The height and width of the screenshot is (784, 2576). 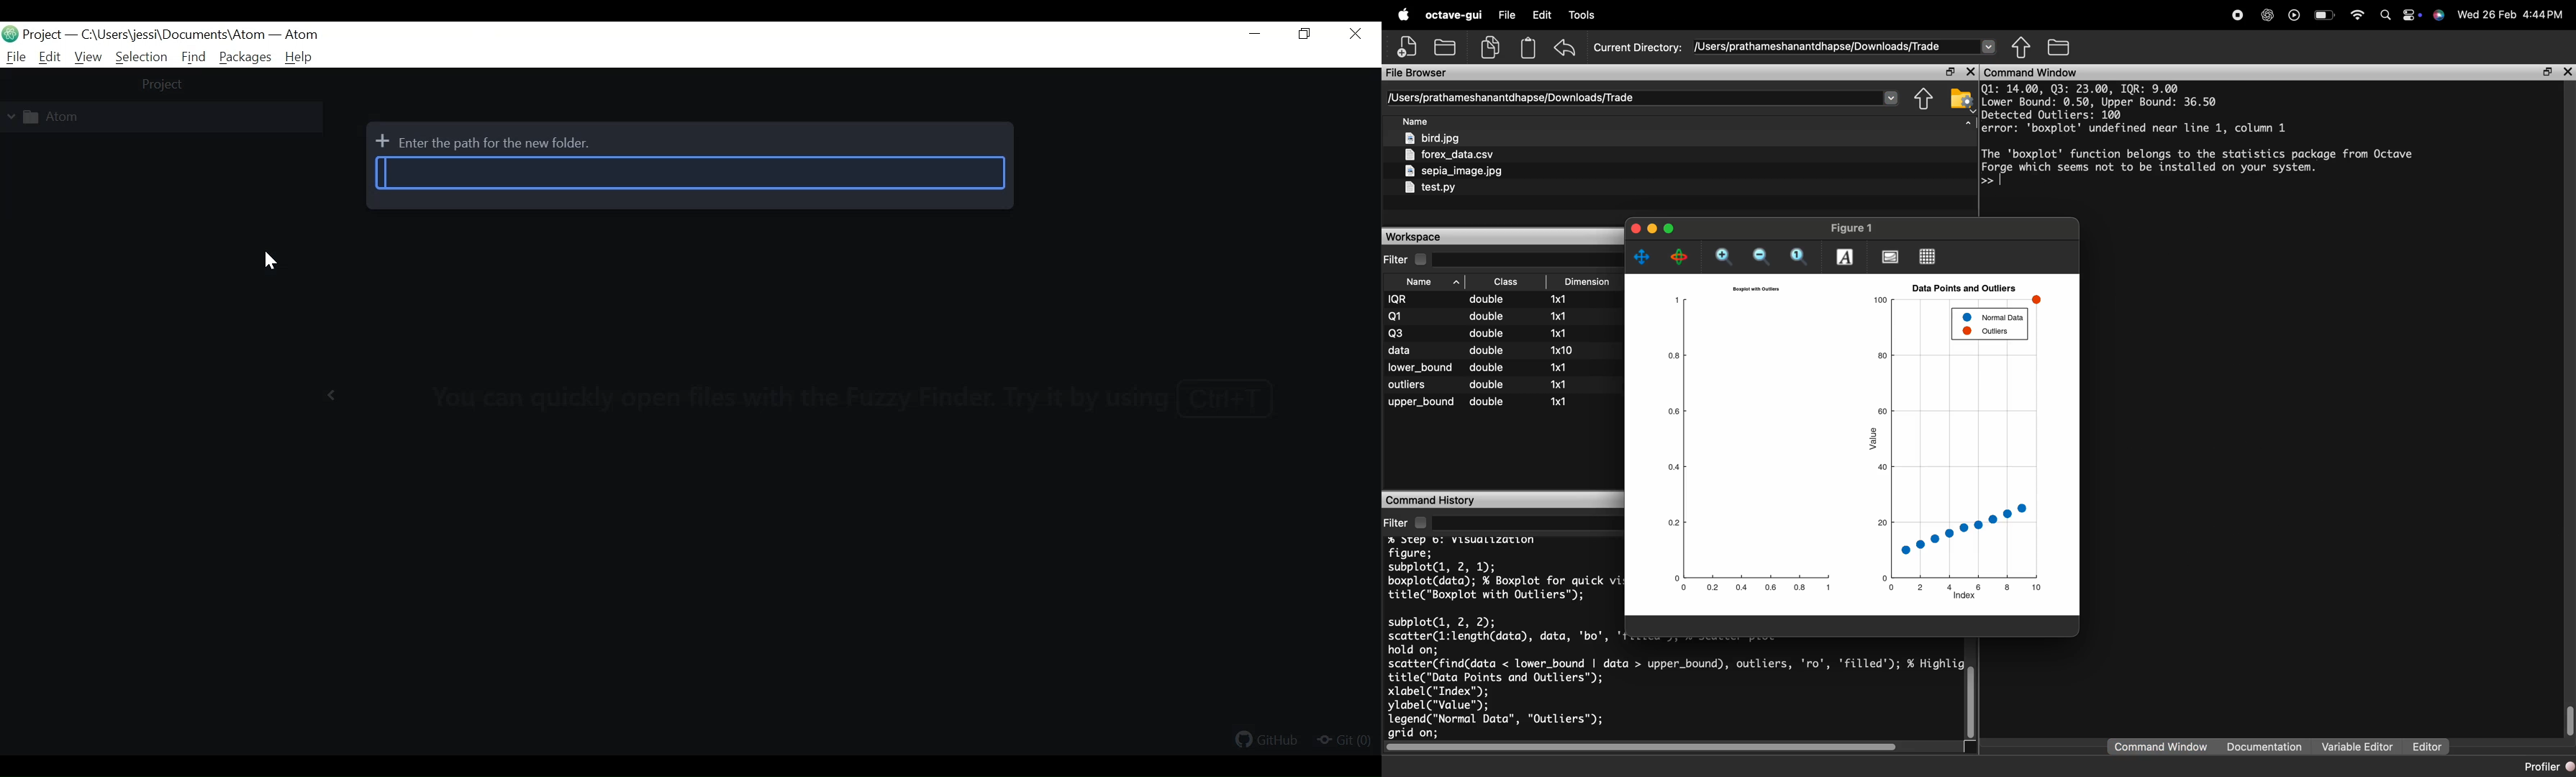 I want to click on bird.jpg, so click(x=1433, y=138).